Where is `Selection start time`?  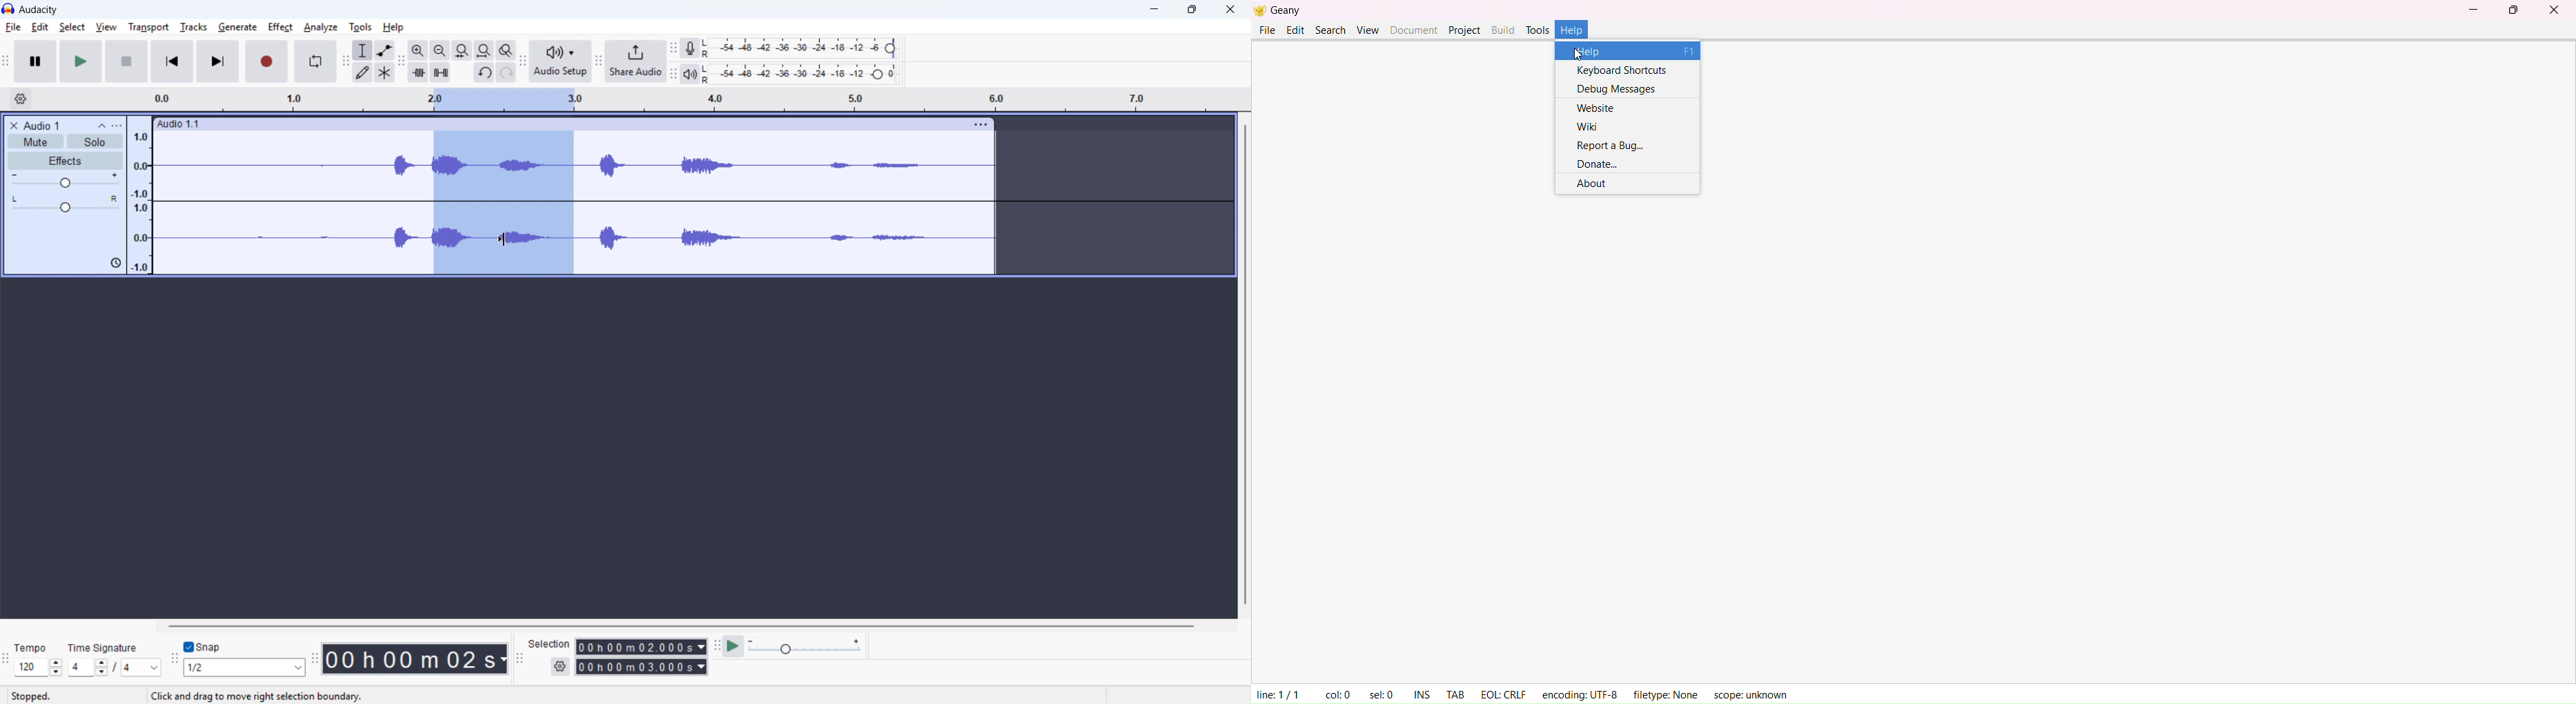 Selection start time is located at coordinates (642, 646).